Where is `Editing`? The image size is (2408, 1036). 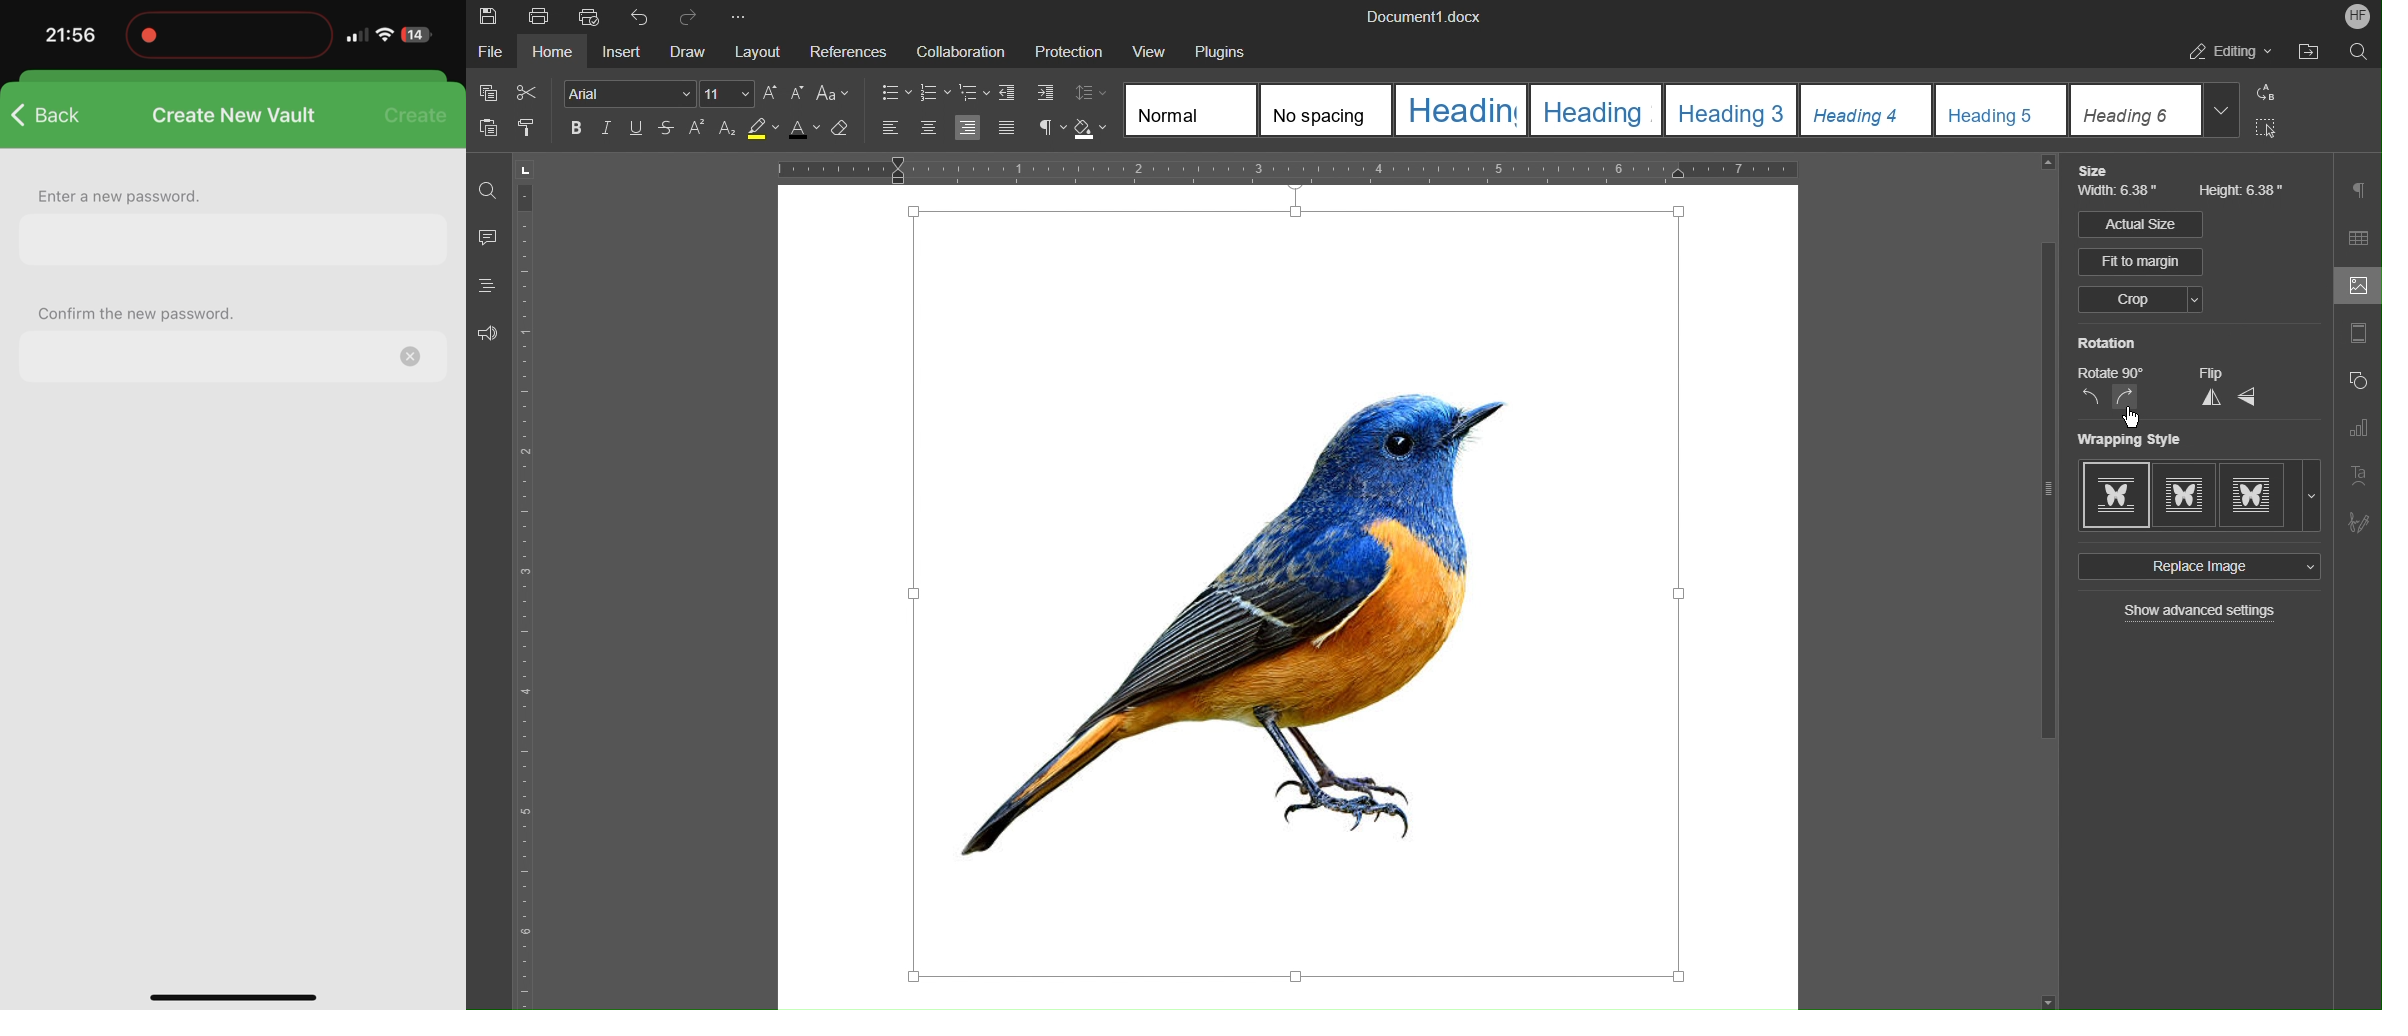
Editing is located at coordinates (2226, 53).